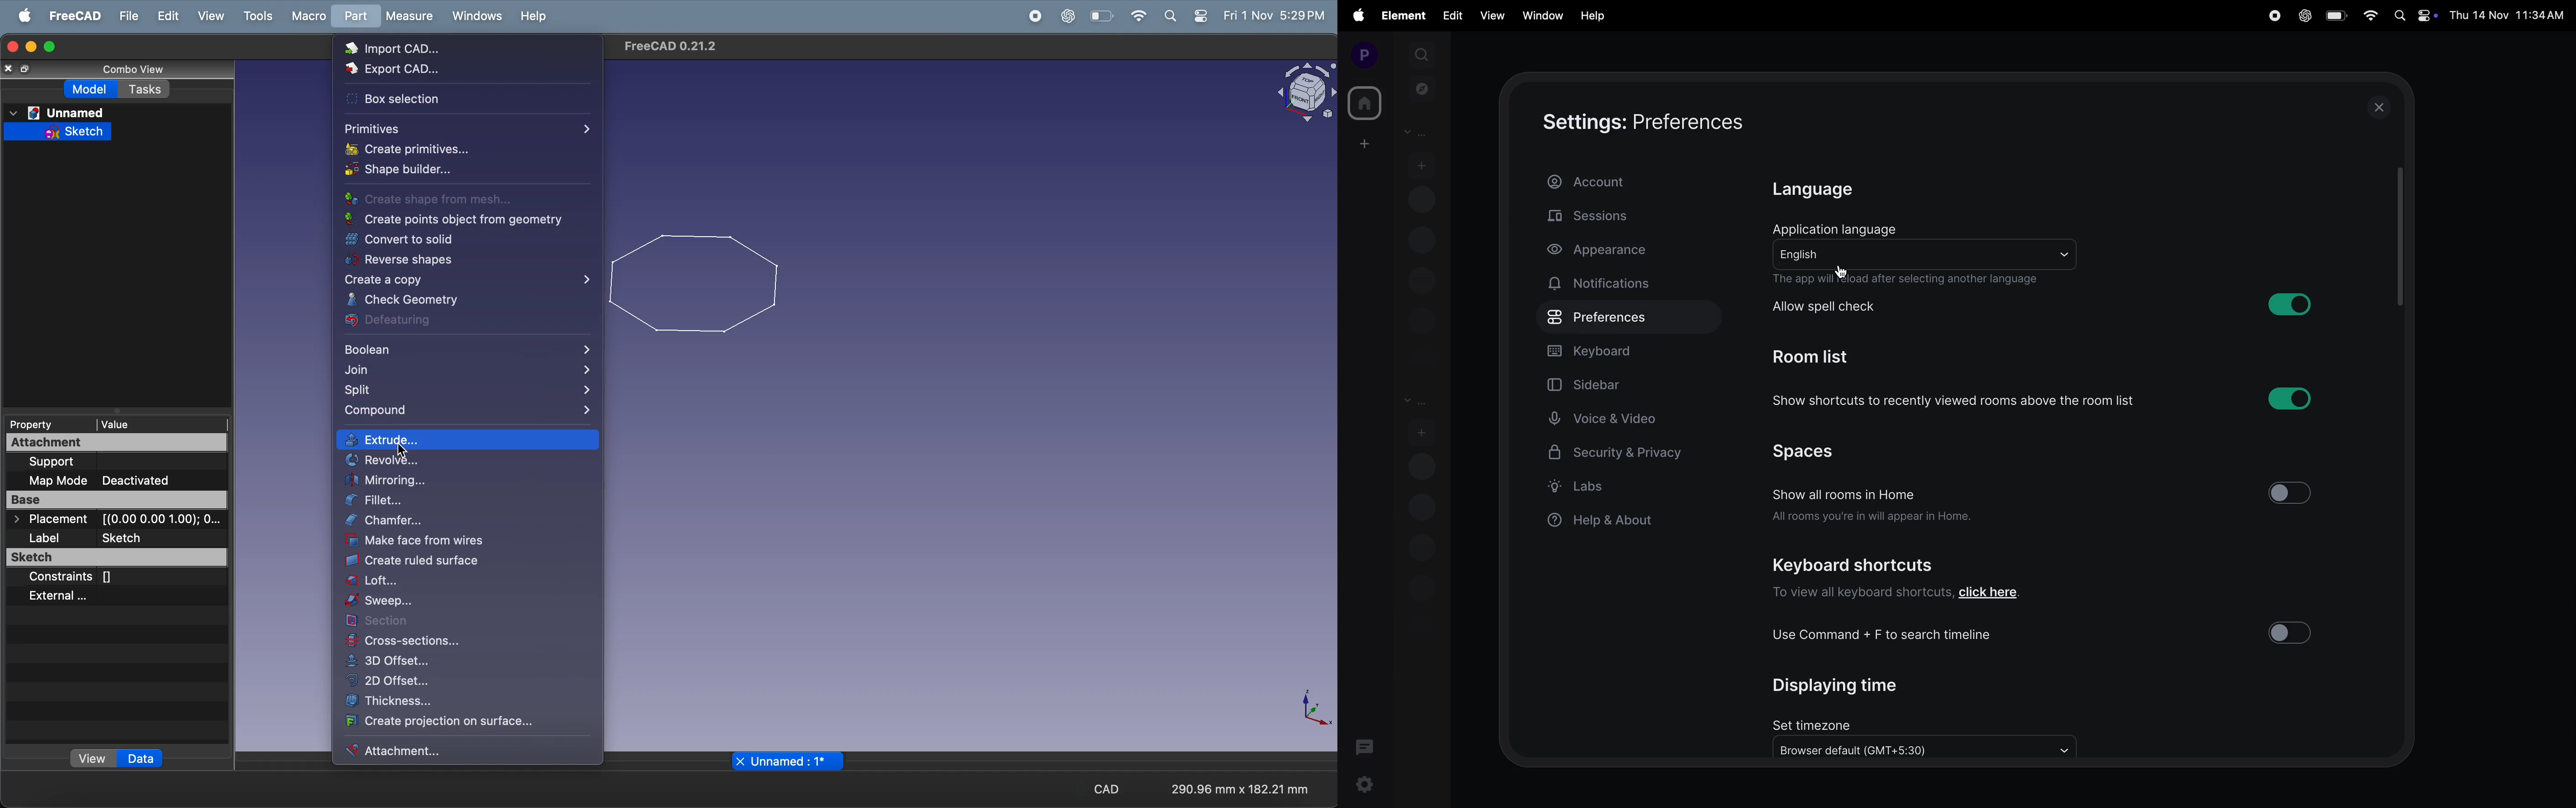  Describe the element at coordinates (467, 321) in the screenshot. I see `defeaturing` at that location.